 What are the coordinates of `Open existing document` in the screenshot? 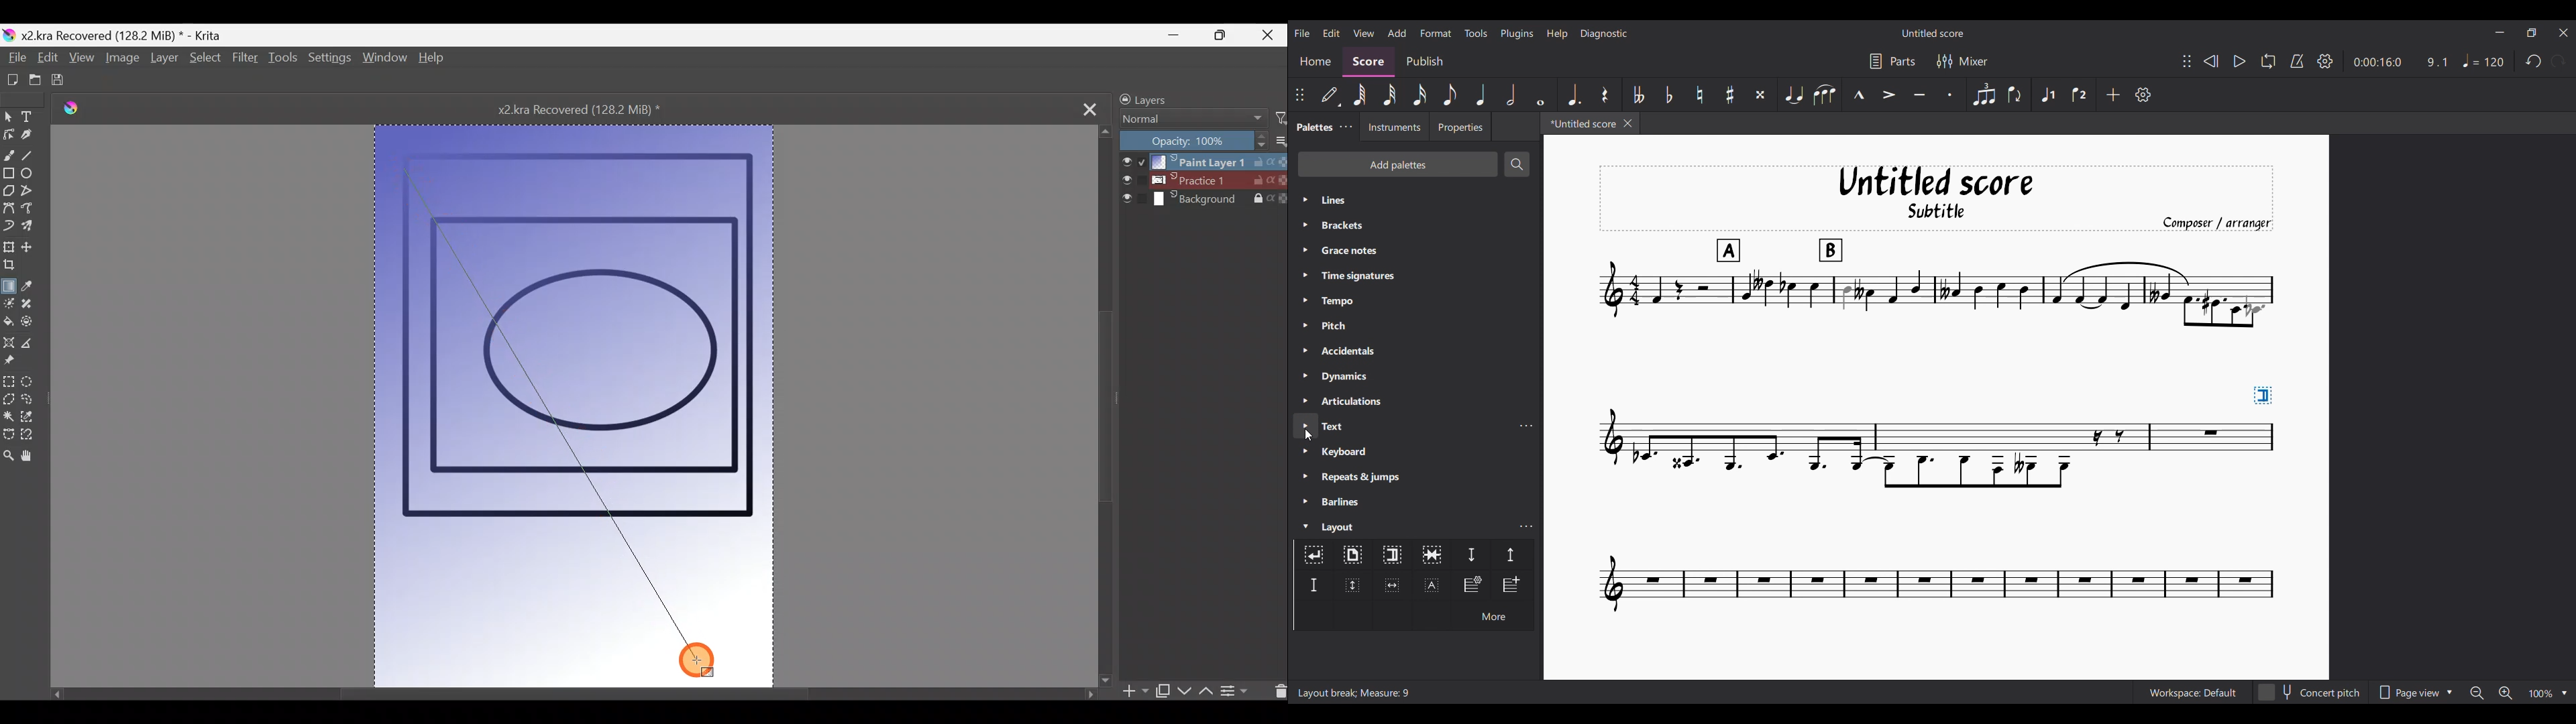 It's located at (30, 80).